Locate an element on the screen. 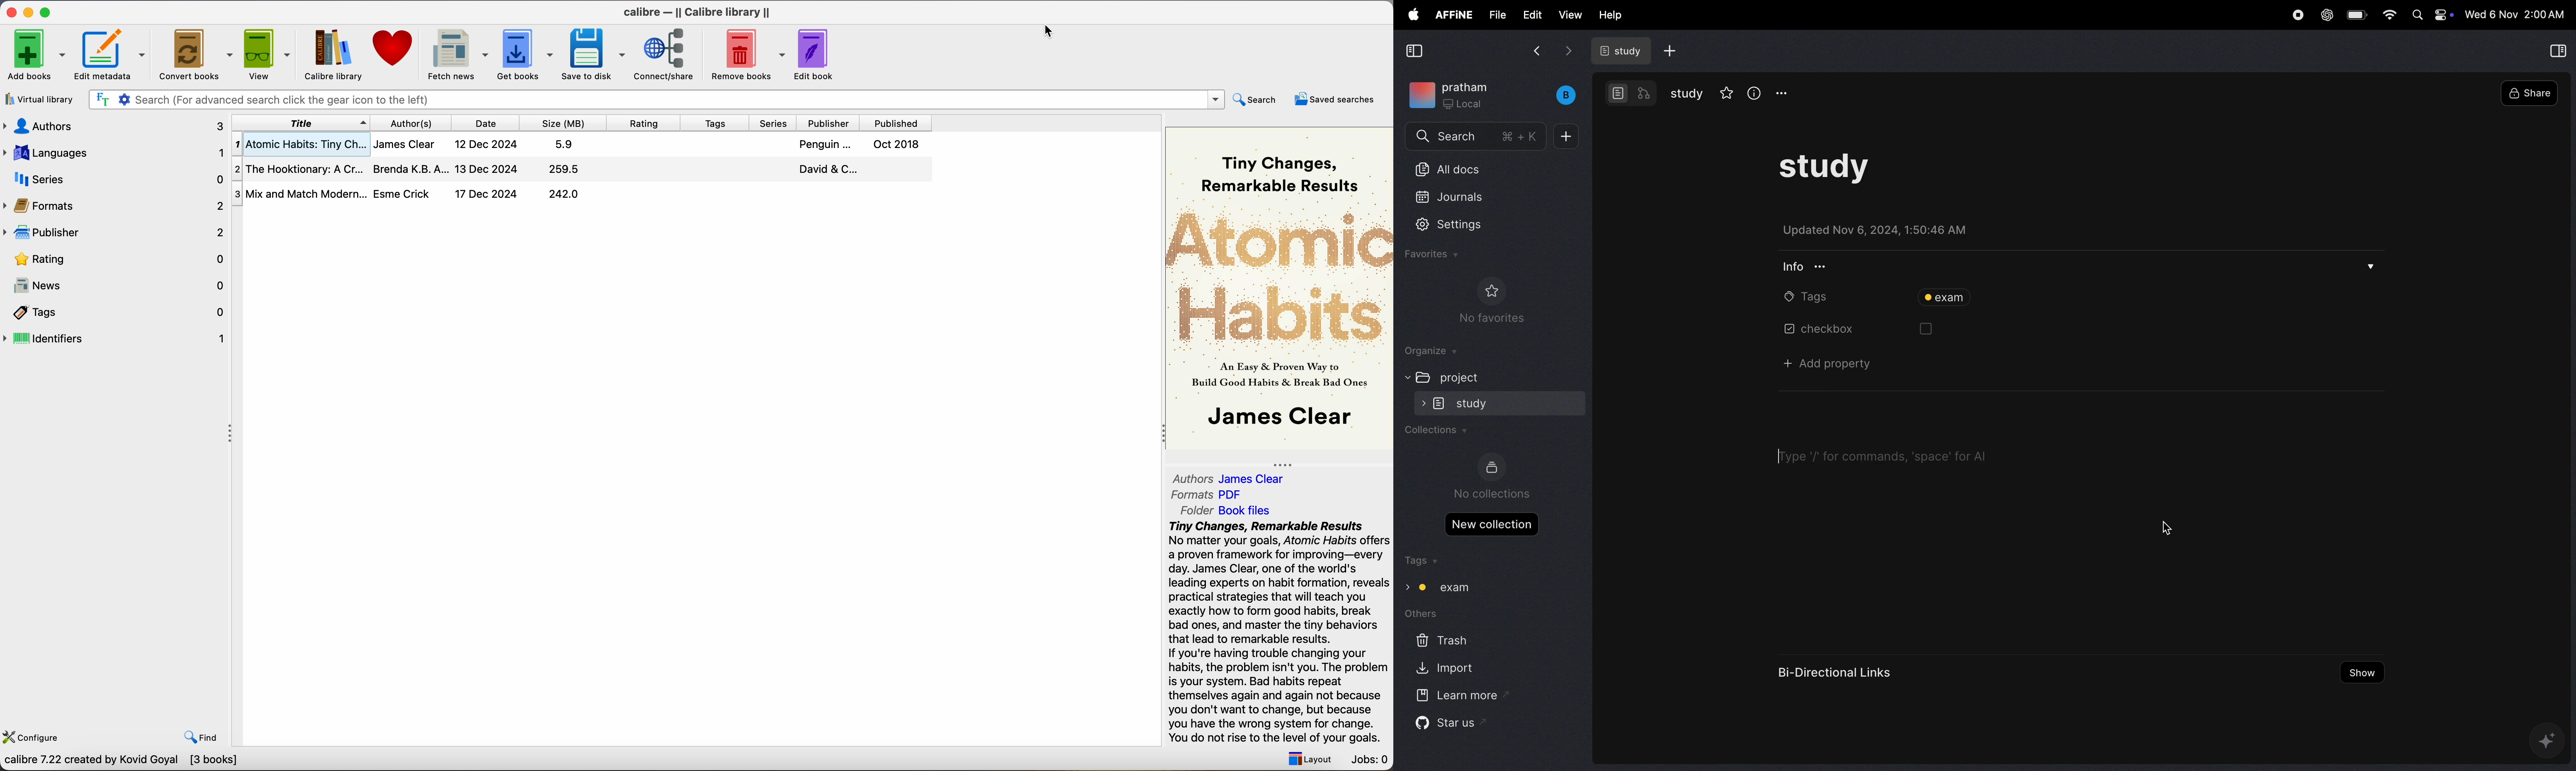  virtual library is located at coordinates (40, 101).